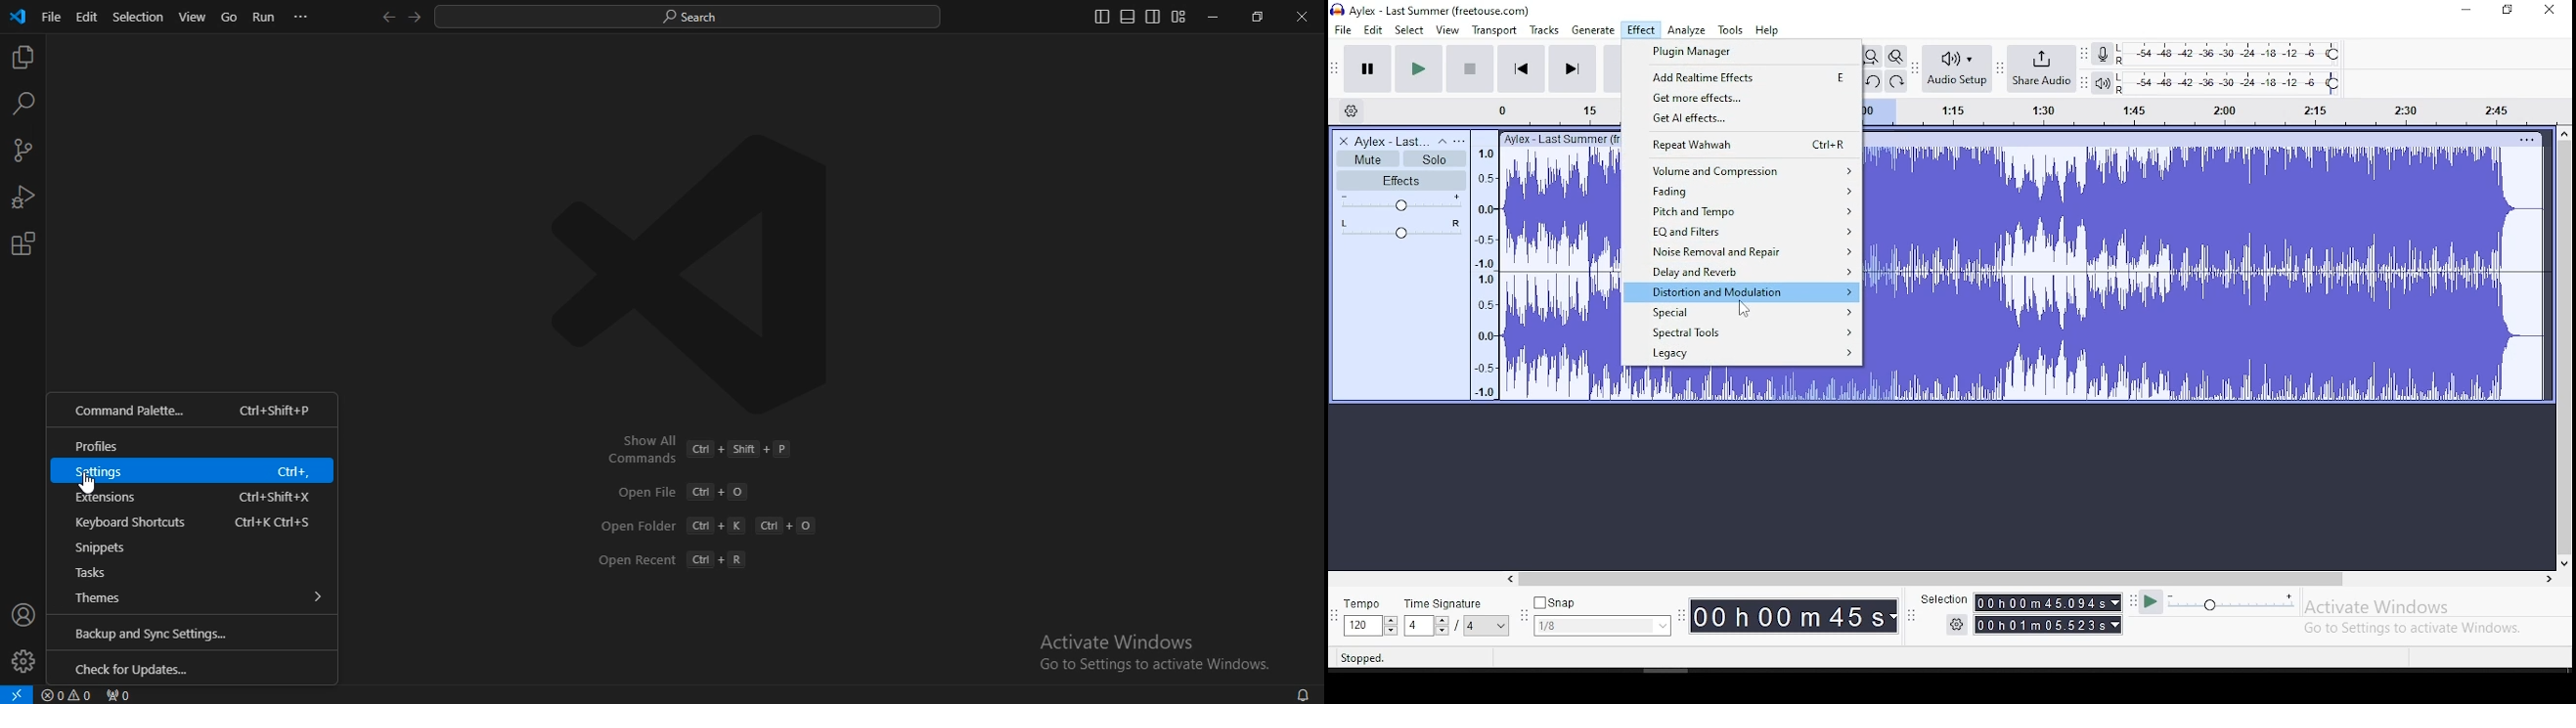 Image resolution: width=2576 pixels, height=728 pixels. I want to click on source control, so click(21, 152).